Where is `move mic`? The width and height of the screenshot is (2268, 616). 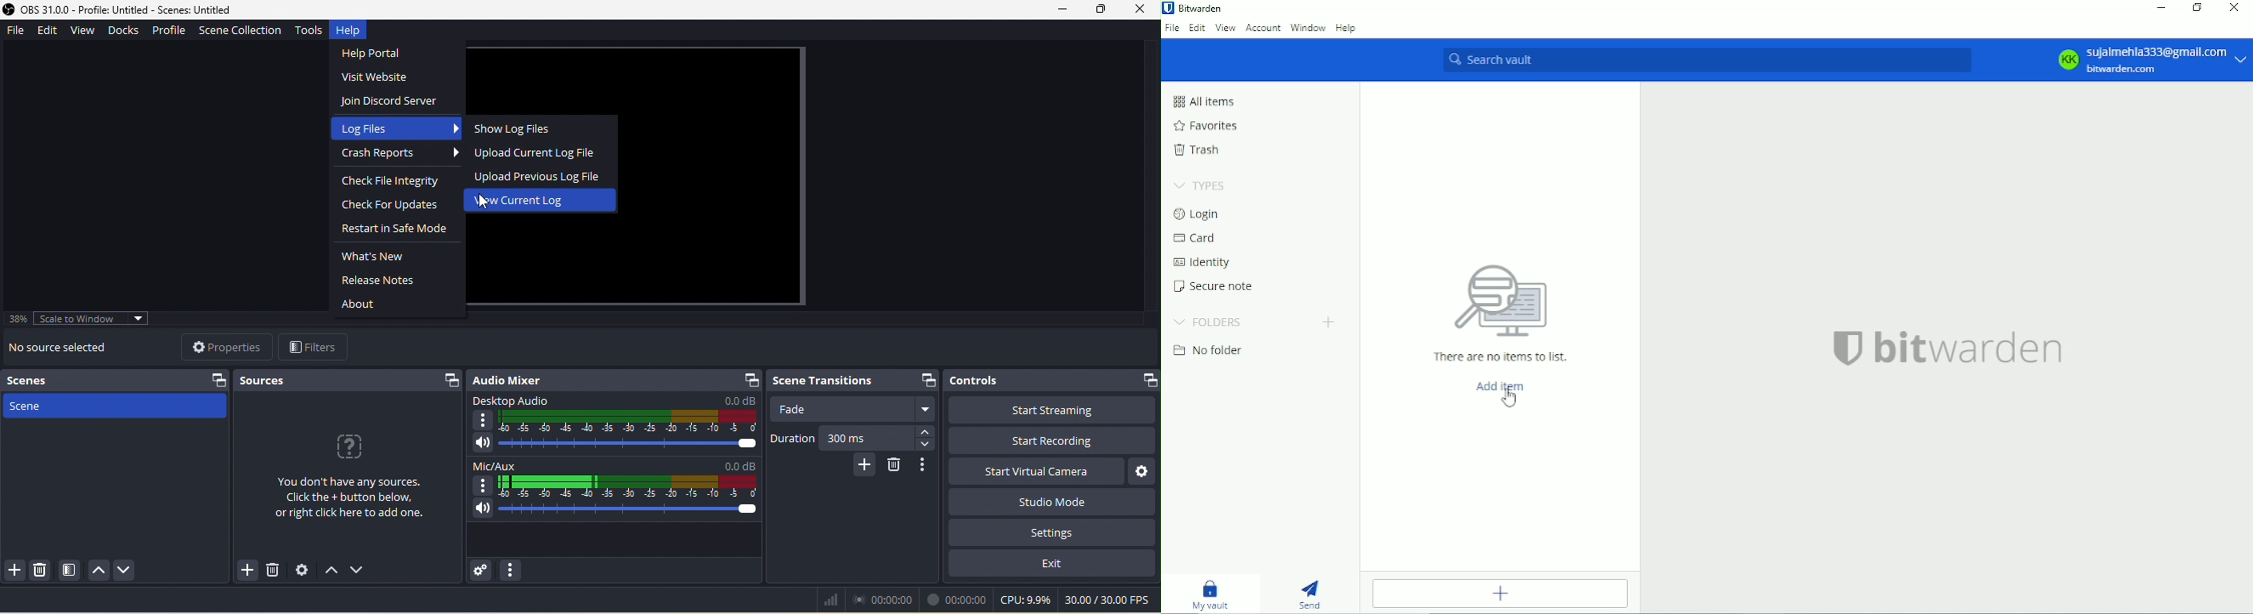 move mic is located at coordinates (616, 478).